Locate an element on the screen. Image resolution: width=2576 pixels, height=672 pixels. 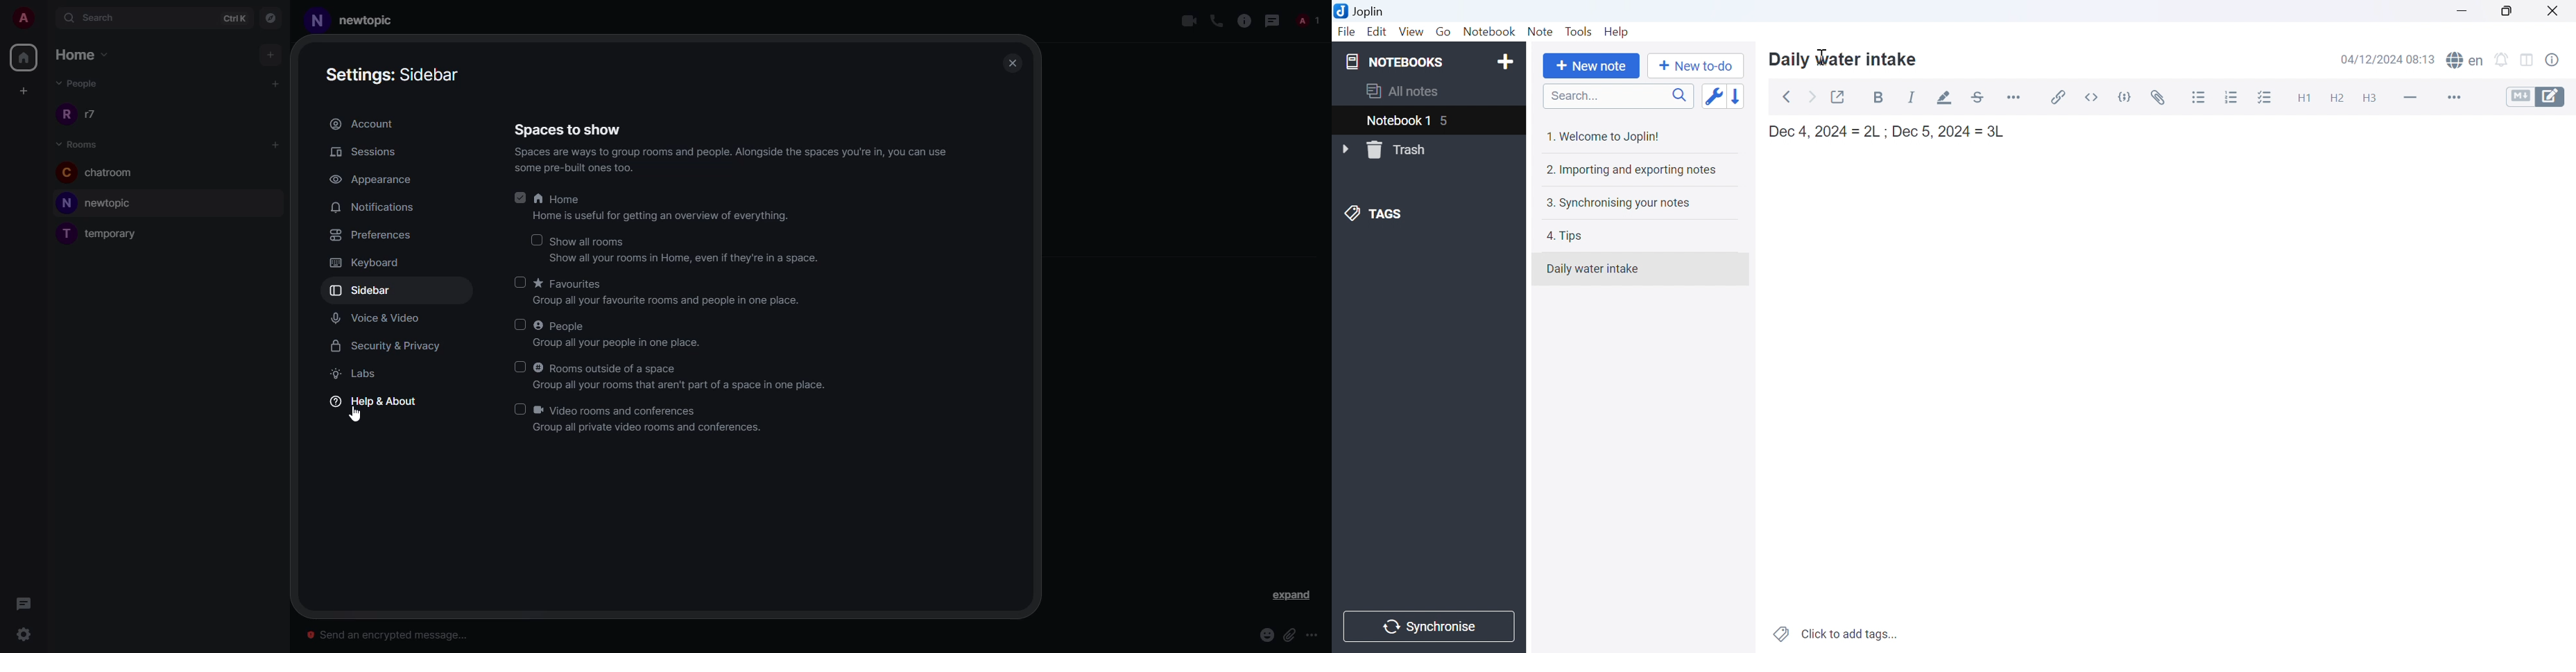
Notebook 1 is located at coordinates (1398, 121).